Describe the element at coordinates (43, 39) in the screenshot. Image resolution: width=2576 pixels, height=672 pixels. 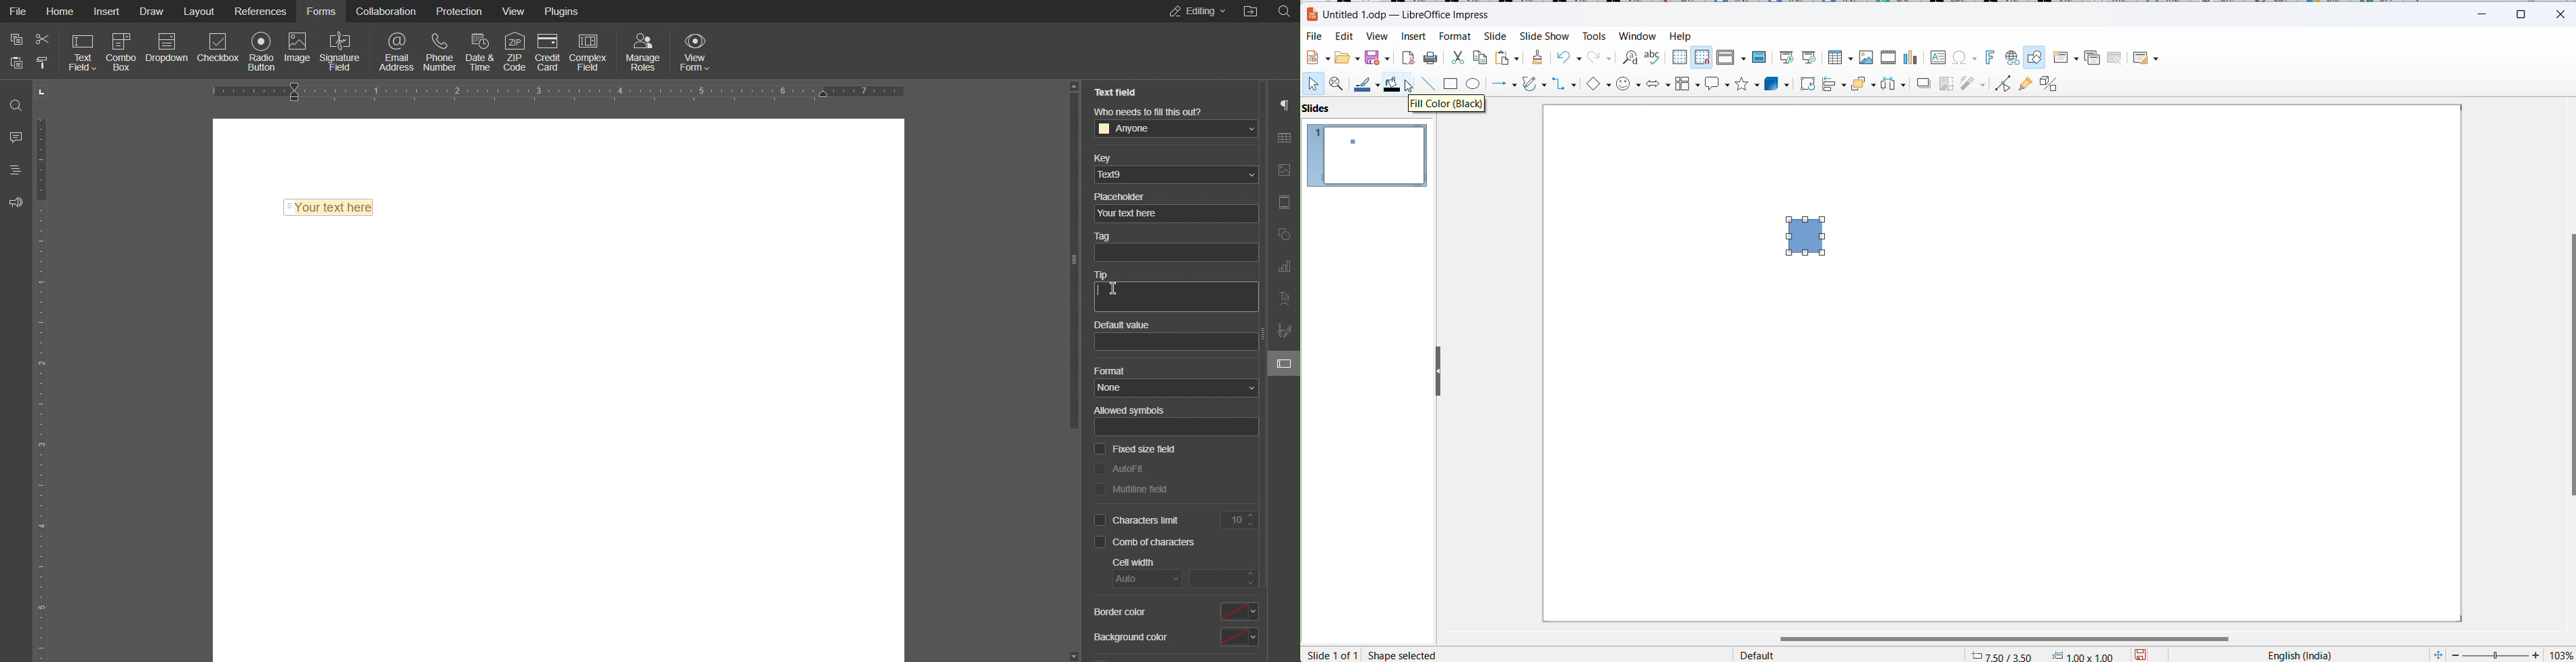
I see `cut` at that location.